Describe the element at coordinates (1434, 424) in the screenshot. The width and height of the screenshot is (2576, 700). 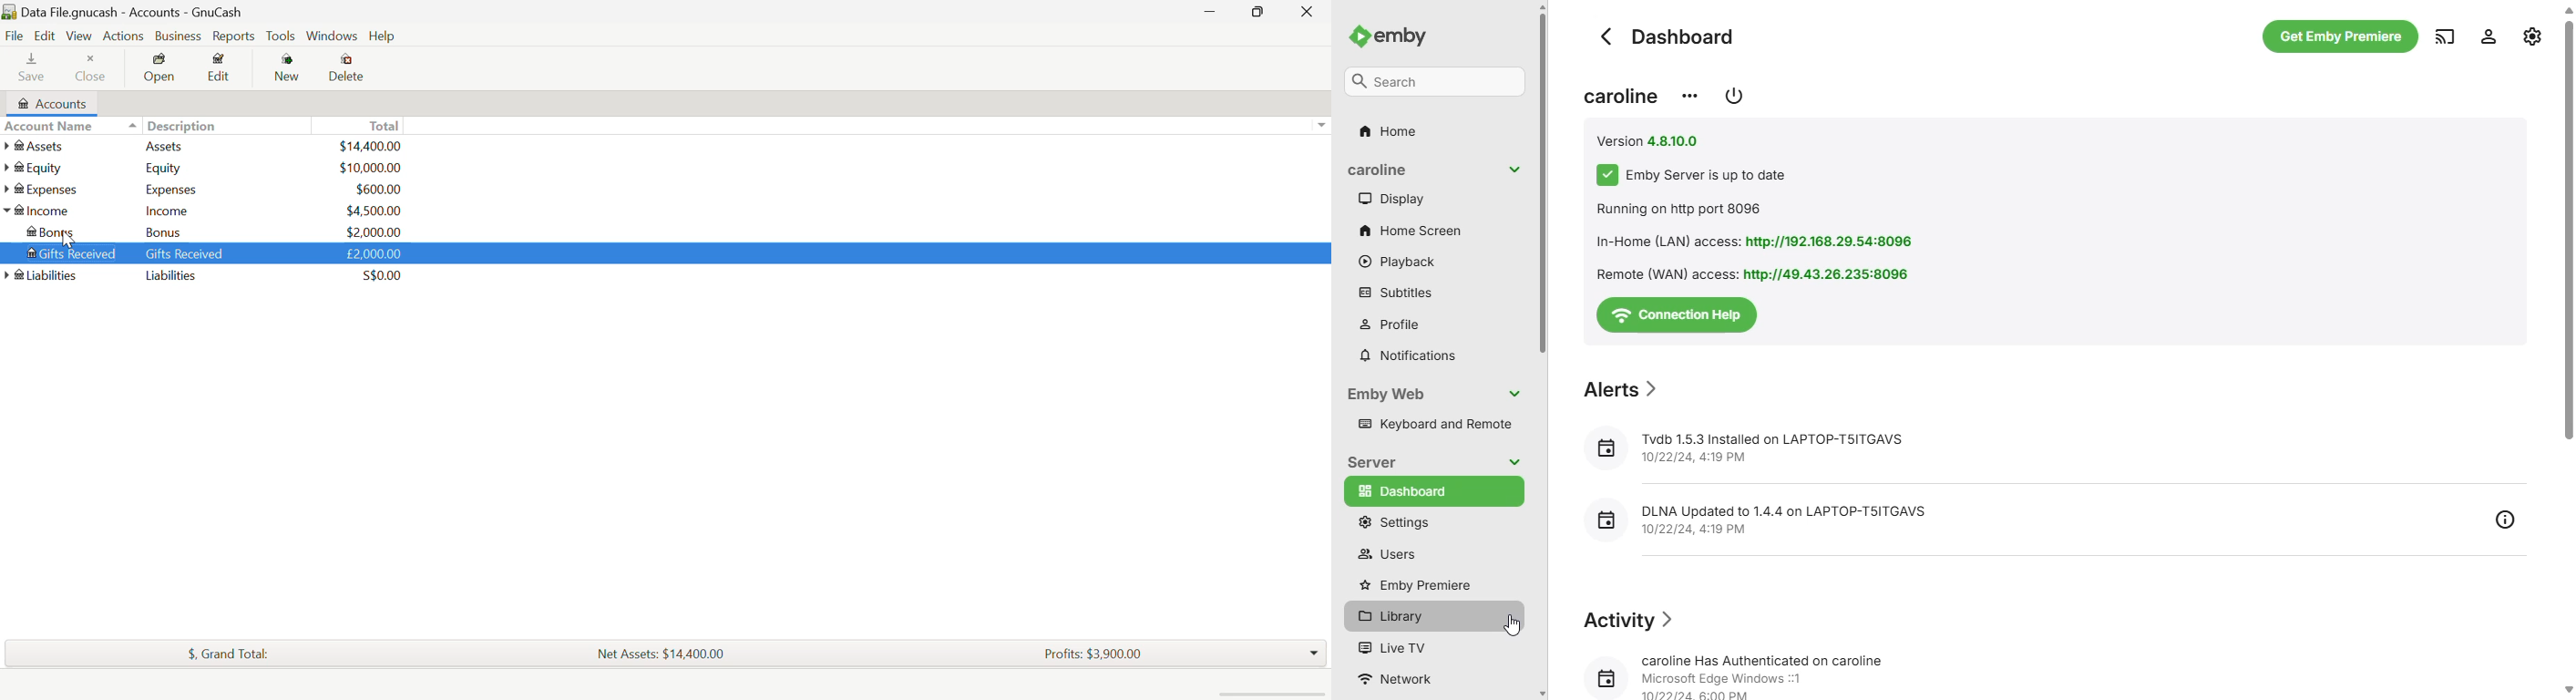
I see `keyboard and remote` at that location.